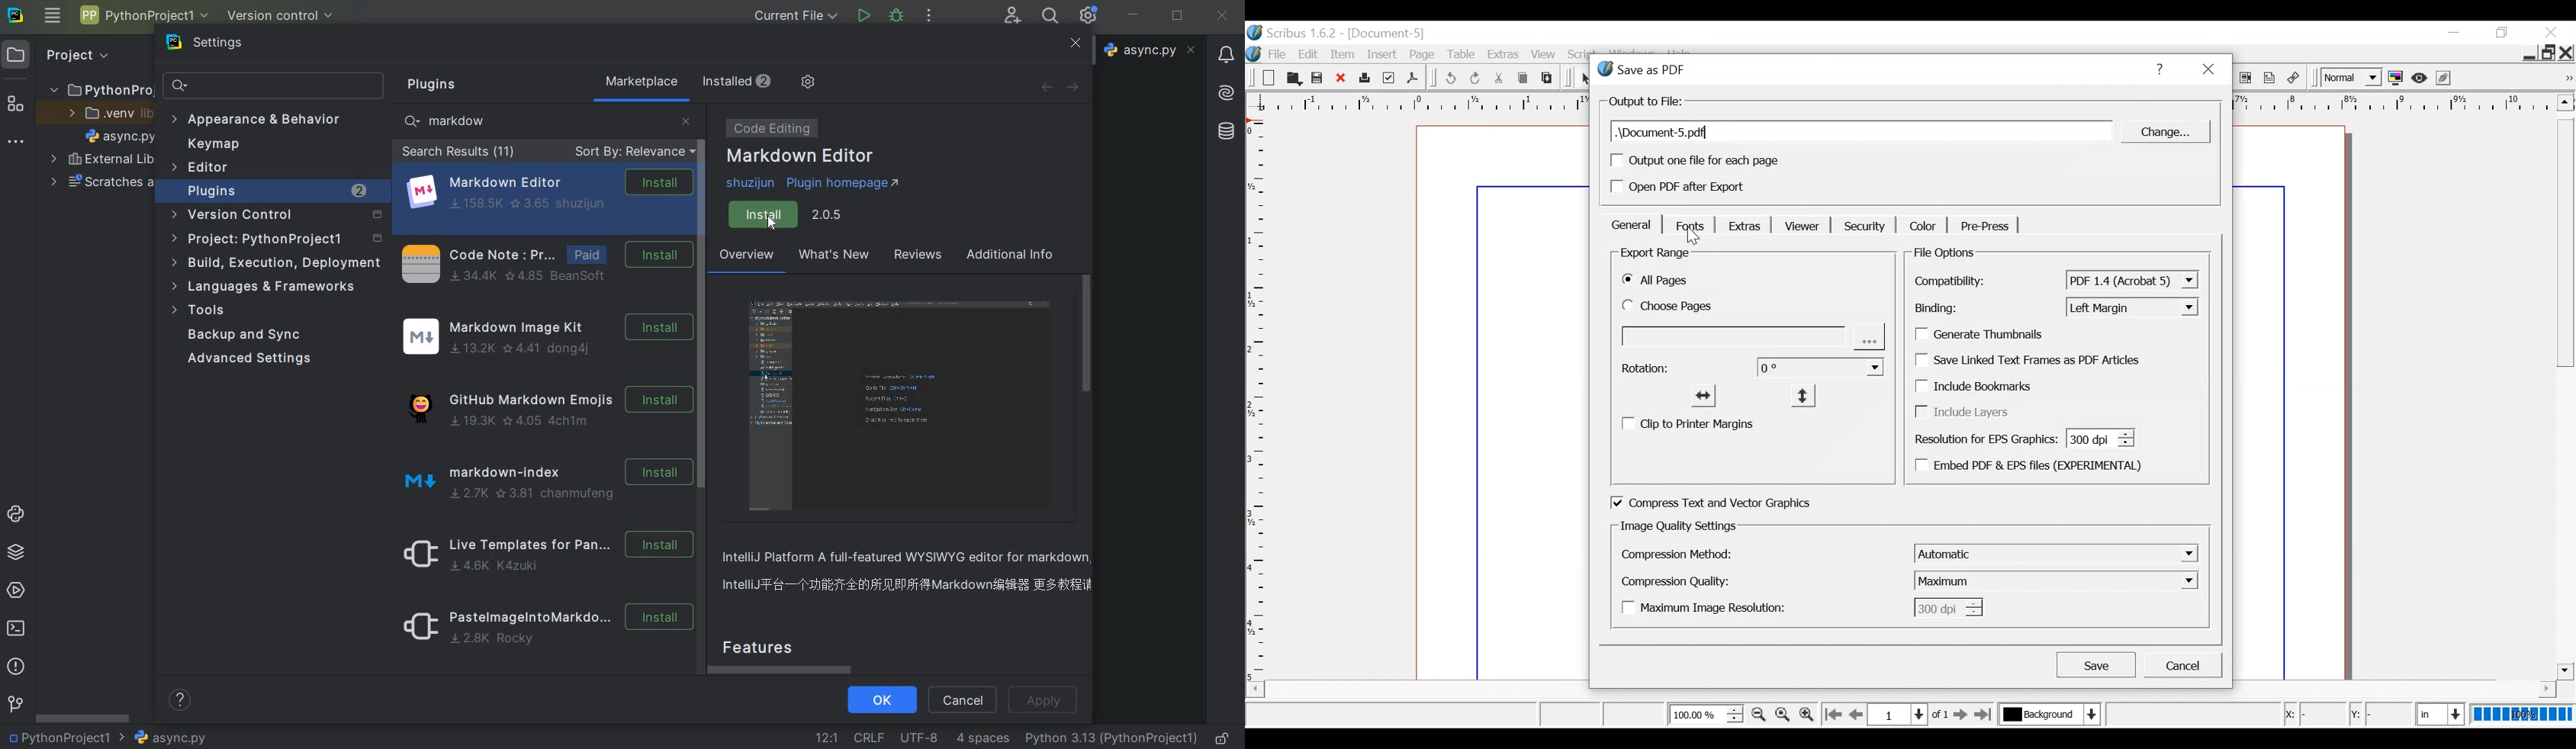 The image size is (2576, 756). What do you see at coordinates (984, 740) in the screenshot?
I see `indent` at bounding box center [984, 740].